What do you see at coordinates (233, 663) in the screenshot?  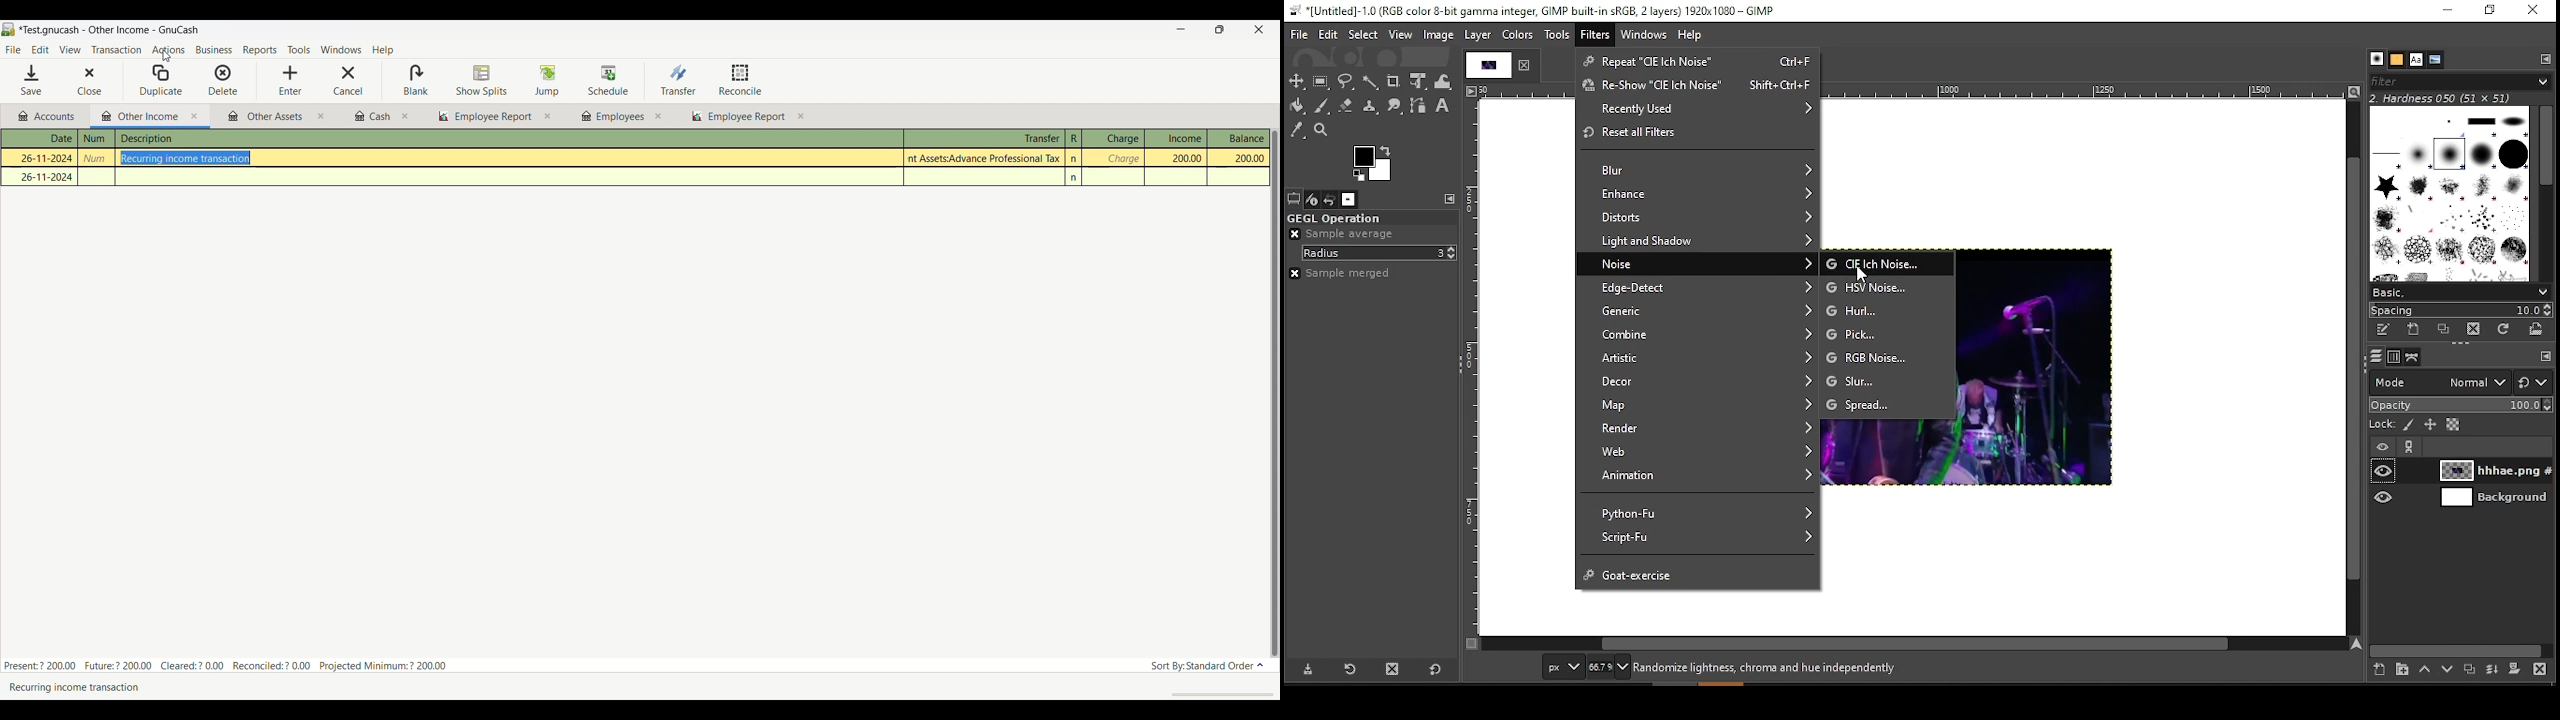 I see `Present:? 200.00 Future:? 200.00 Cleared:? 0.00 Reconciled:? 0.00 Projected Minimum: ? 200.00` at bounding box center [233, 663].